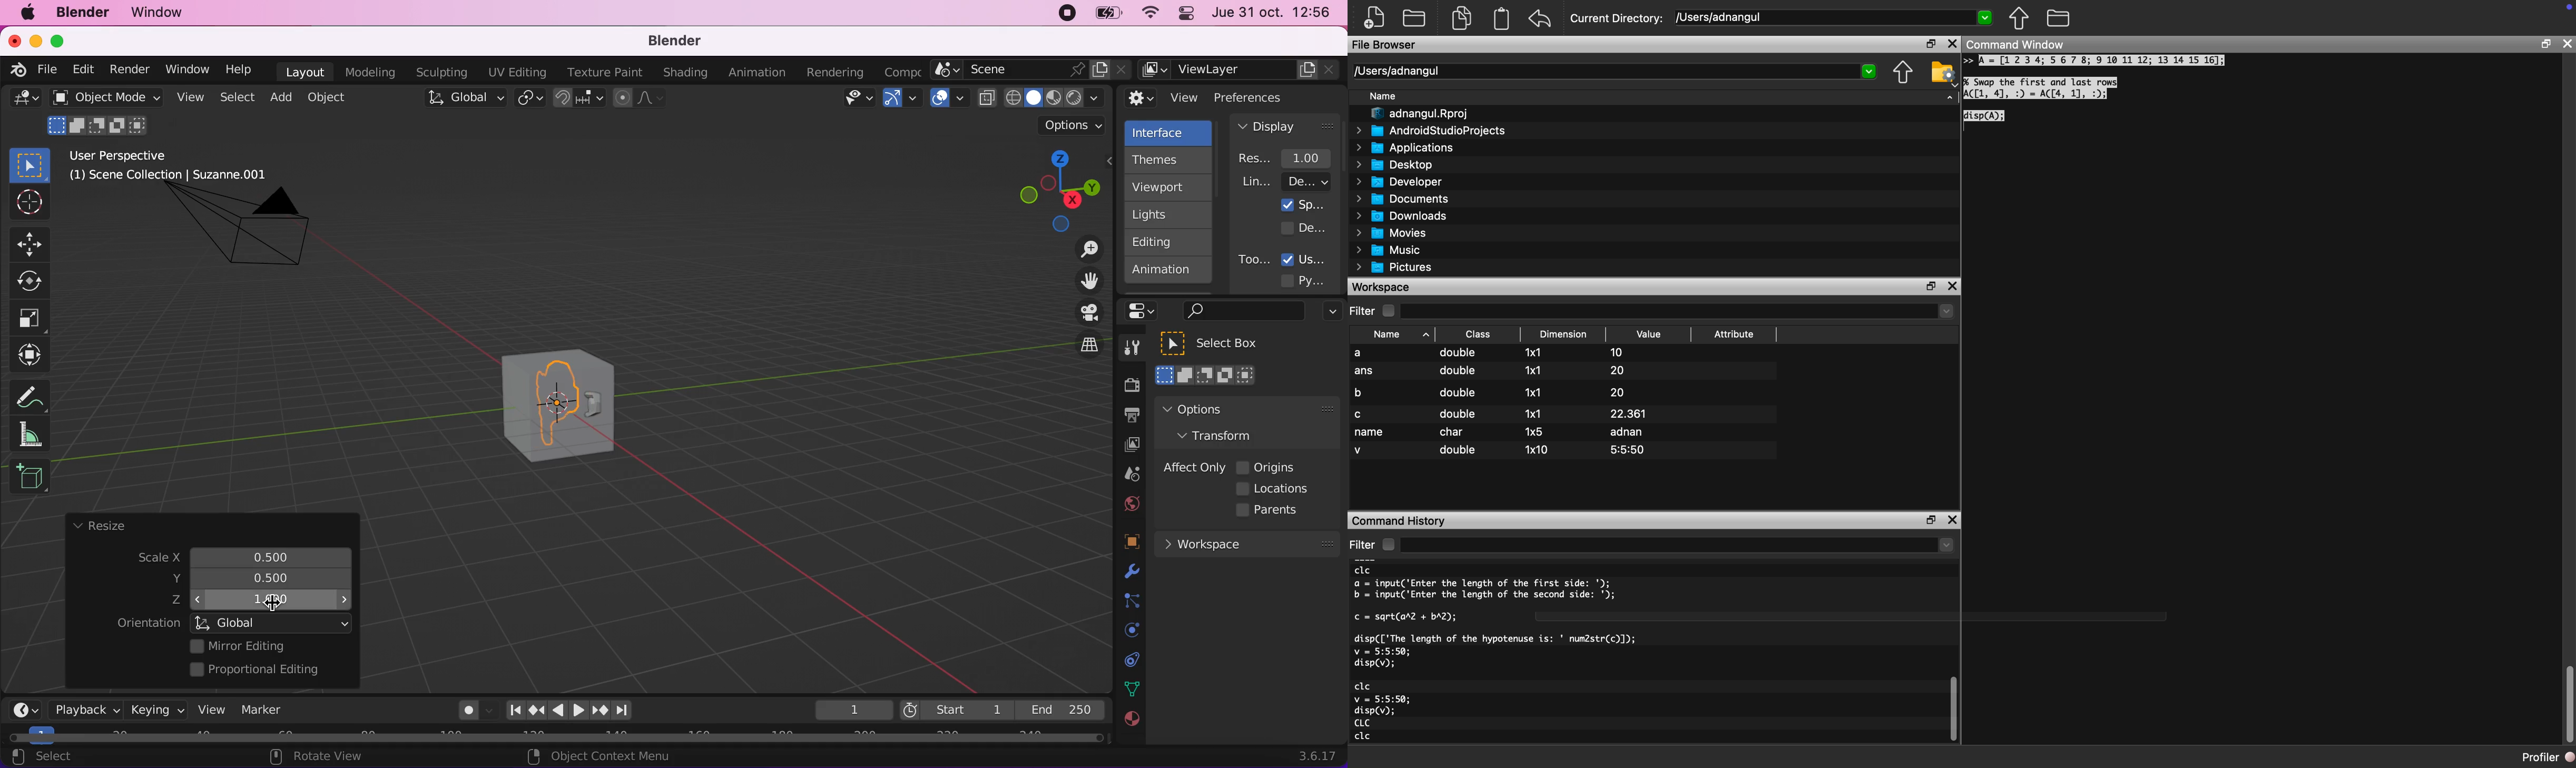  What do you see at coordinates (2570, 44) in the screenshot?
I see `Close` at bounding box center [2570, 44].